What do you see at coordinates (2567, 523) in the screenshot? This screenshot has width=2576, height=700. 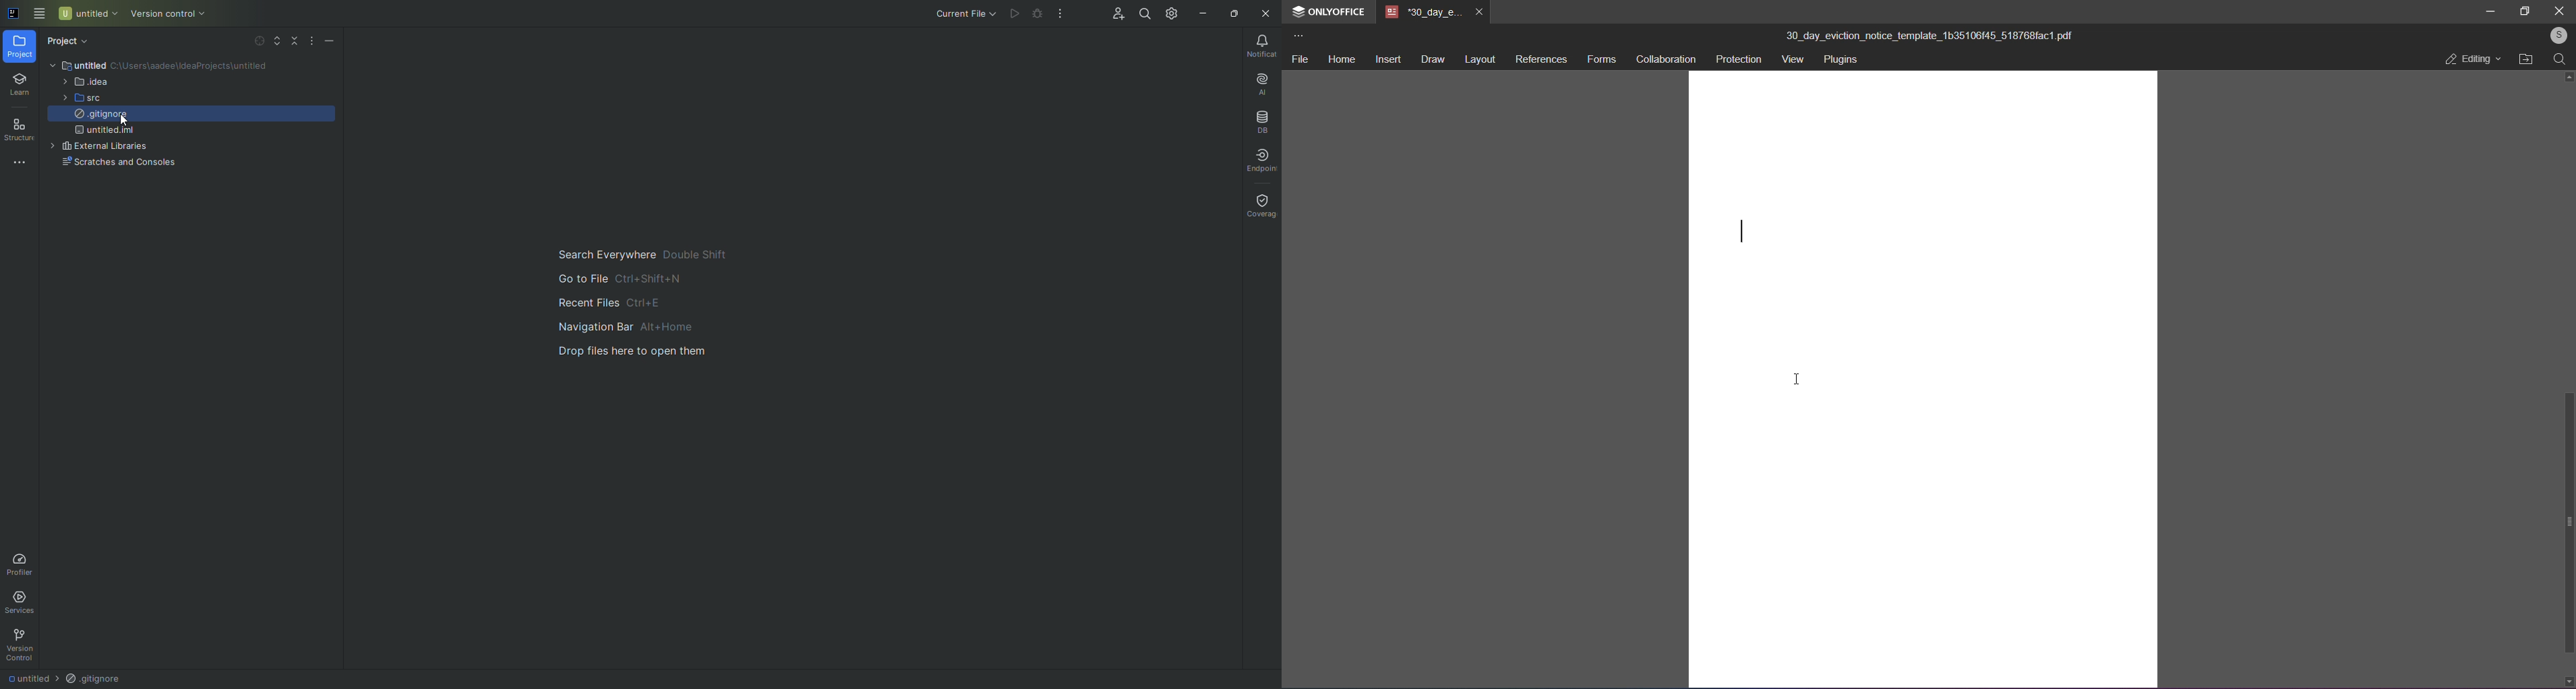 I see `scroll bar` at bounding box center [2567, 523].